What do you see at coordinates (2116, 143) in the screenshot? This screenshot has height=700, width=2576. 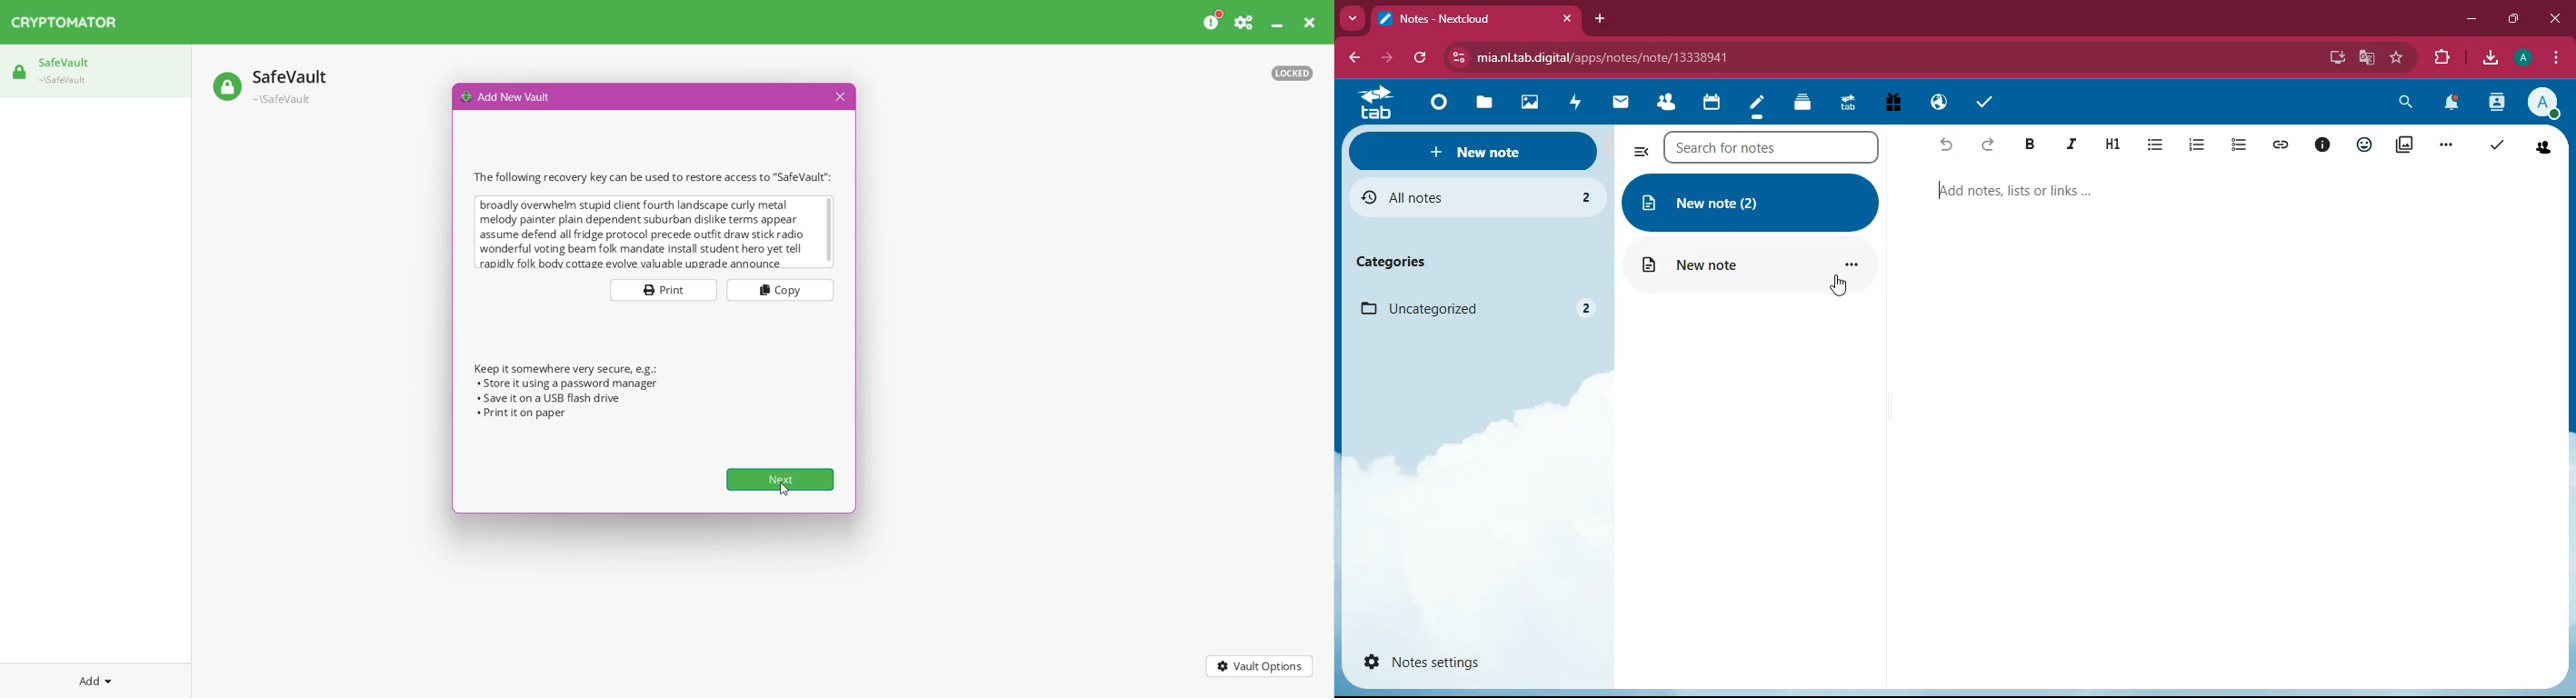 I see `h1` at bounding box center [2116, 143].